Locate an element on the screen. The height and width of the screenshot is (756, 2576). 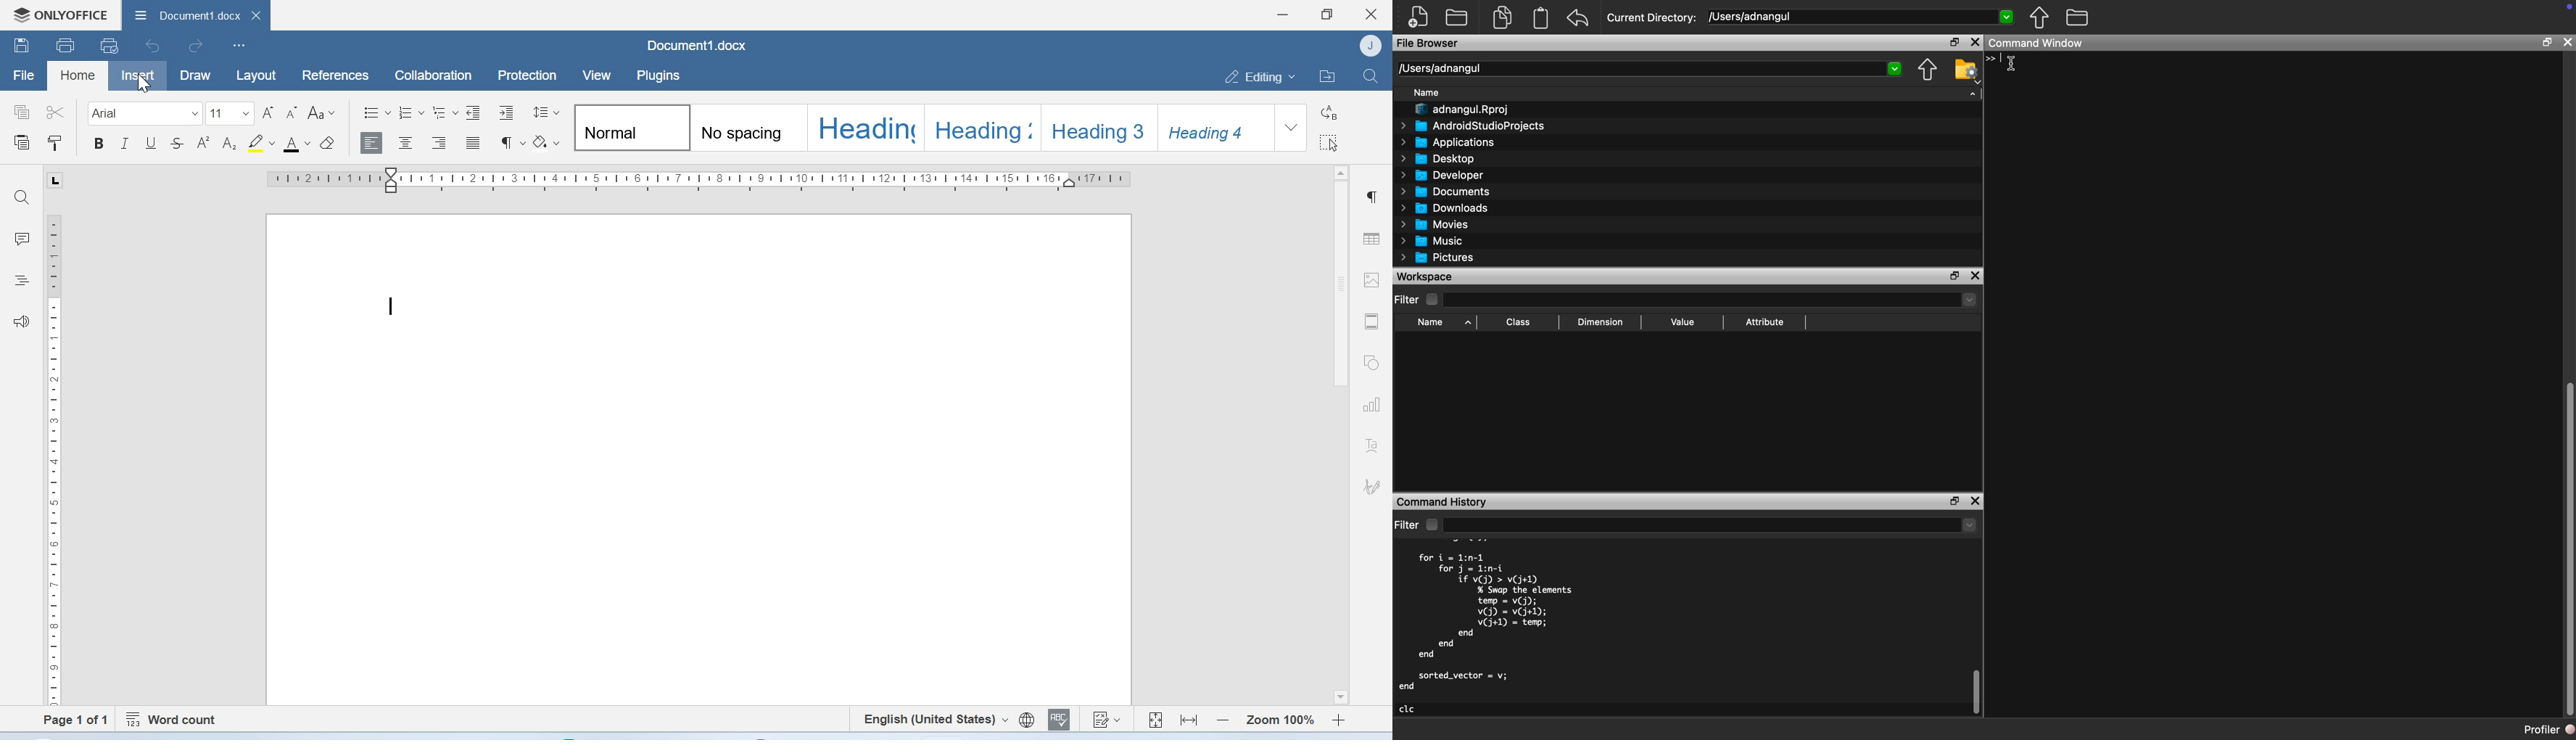
Comments is located at coordinates (22, 239).